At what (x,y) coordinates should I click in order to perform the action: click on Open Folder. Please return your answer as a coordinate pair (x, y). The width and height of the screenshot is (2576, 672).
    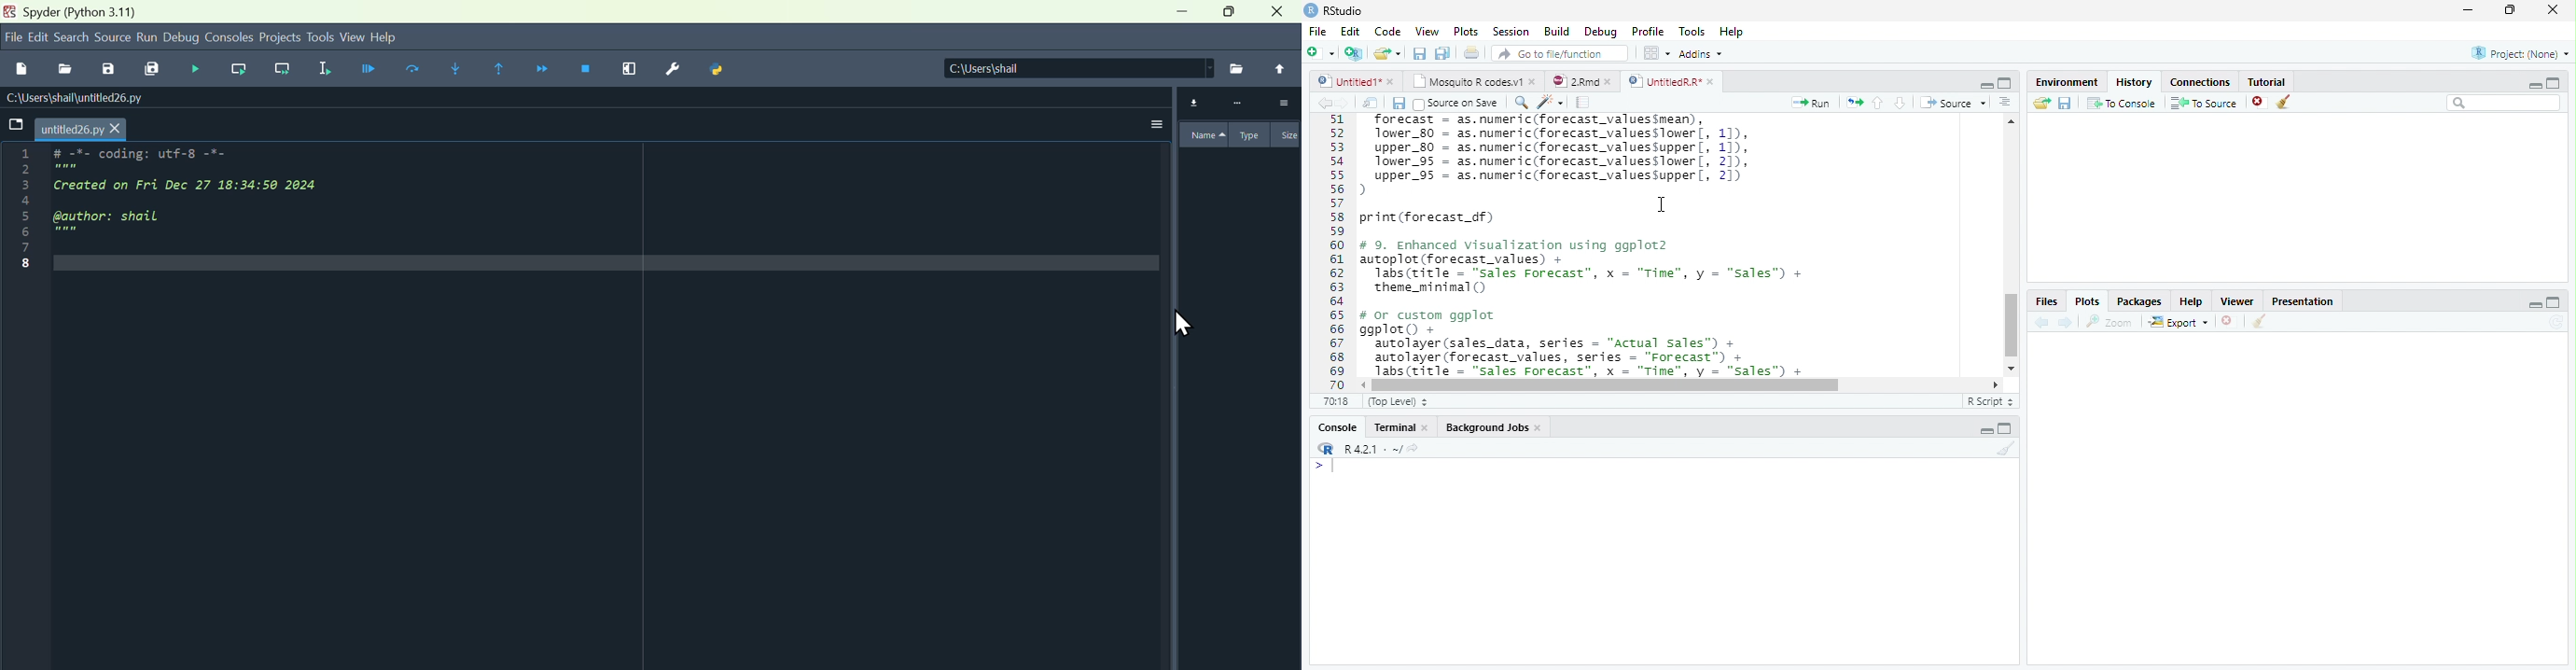
    Looking at the image, I should click on (1388, 51).